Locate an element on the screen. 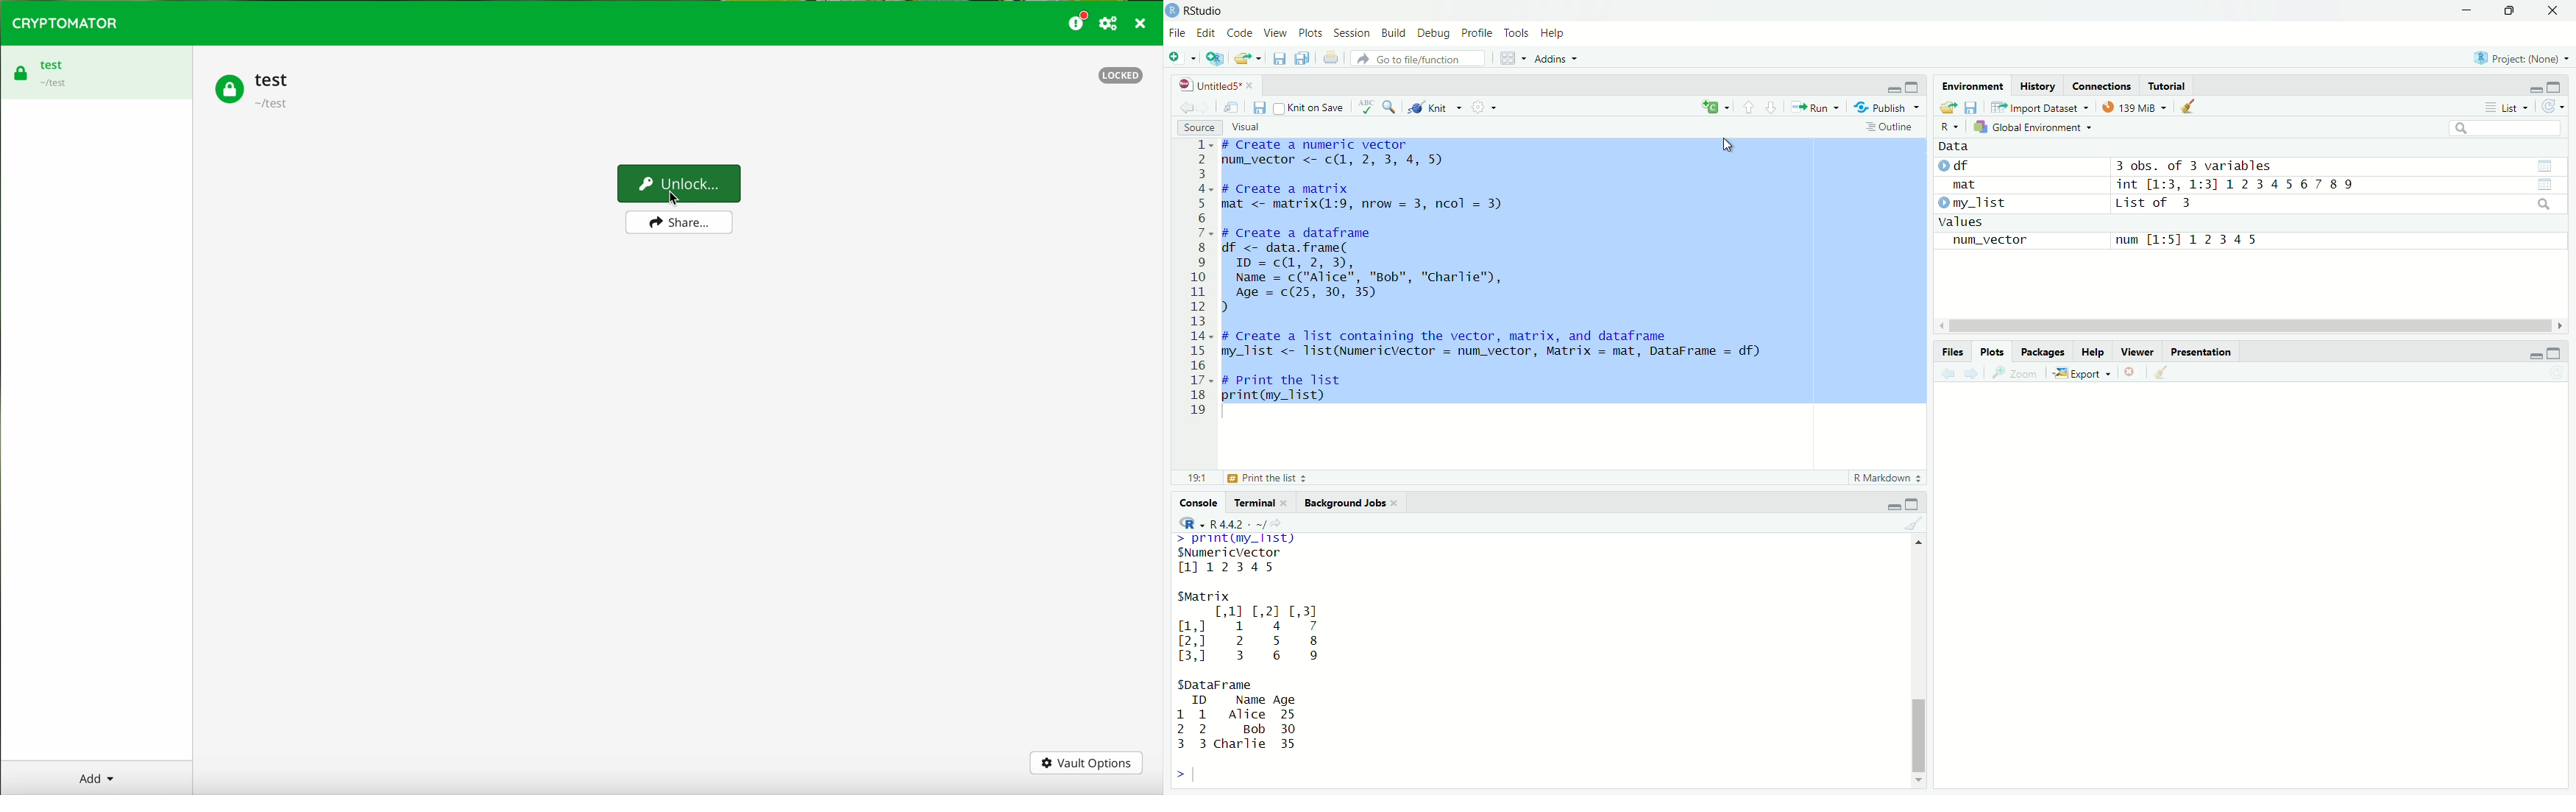  Session is located at coordinates (1354, 32).